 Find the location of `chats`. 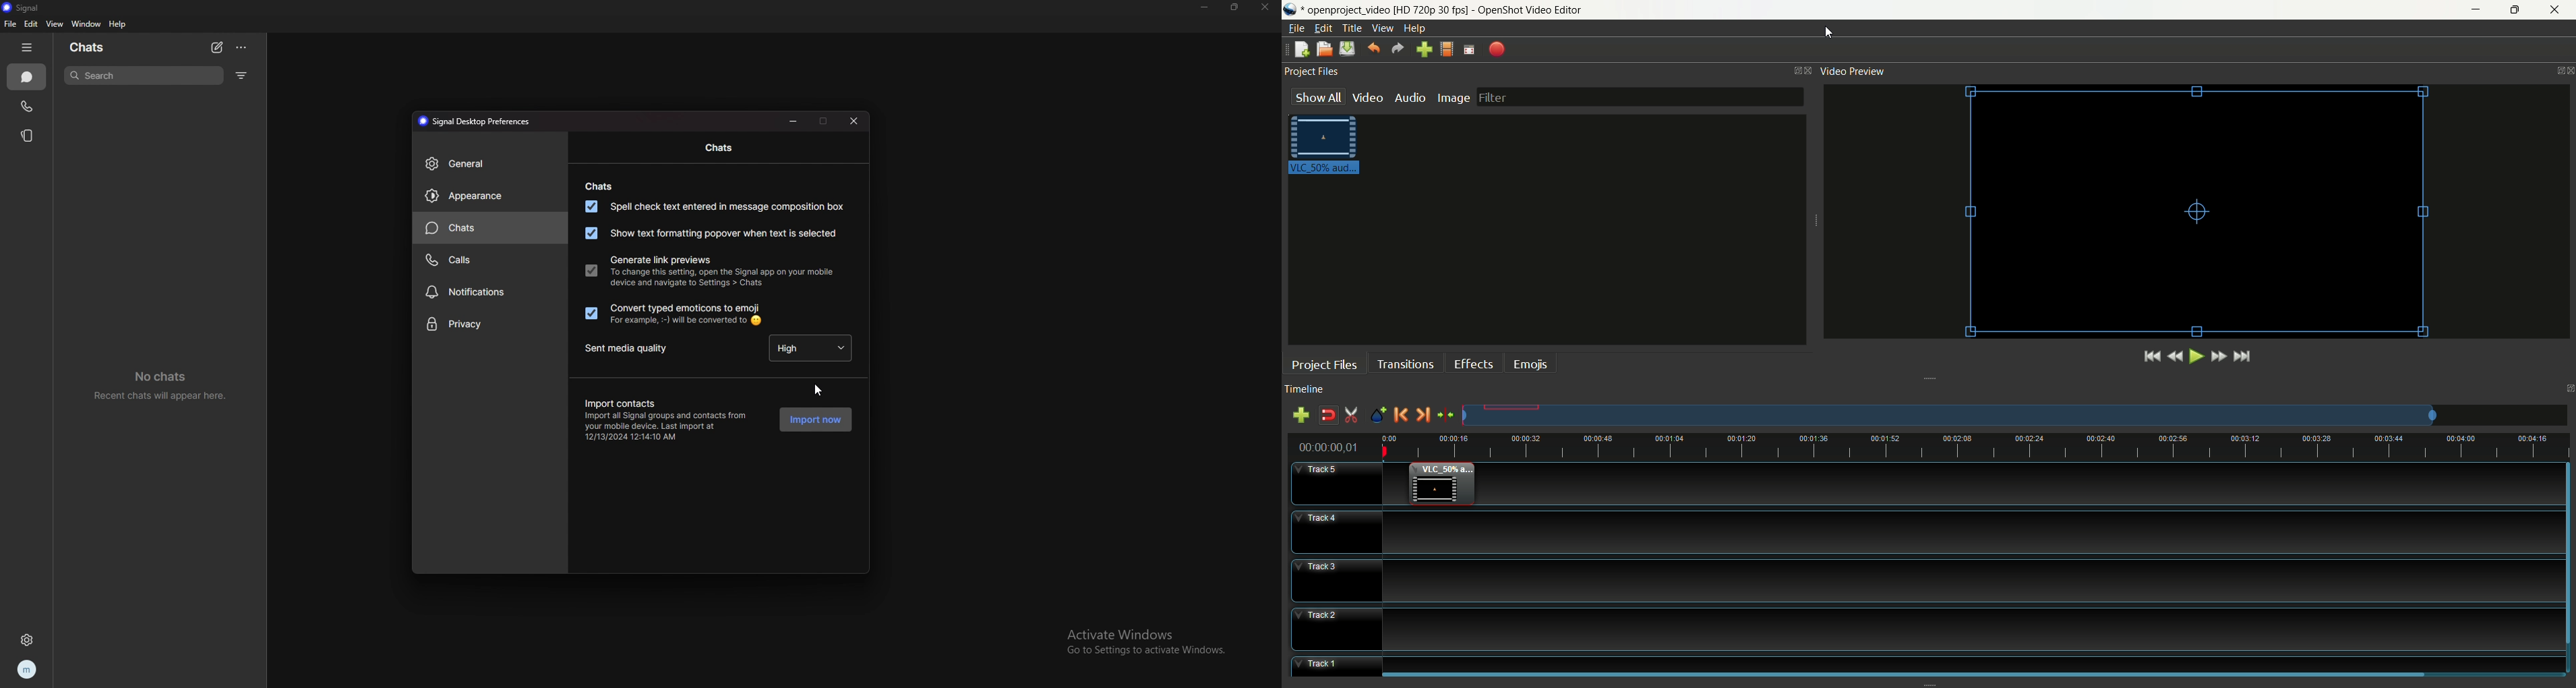

chats is located at coordinates (721, 148).